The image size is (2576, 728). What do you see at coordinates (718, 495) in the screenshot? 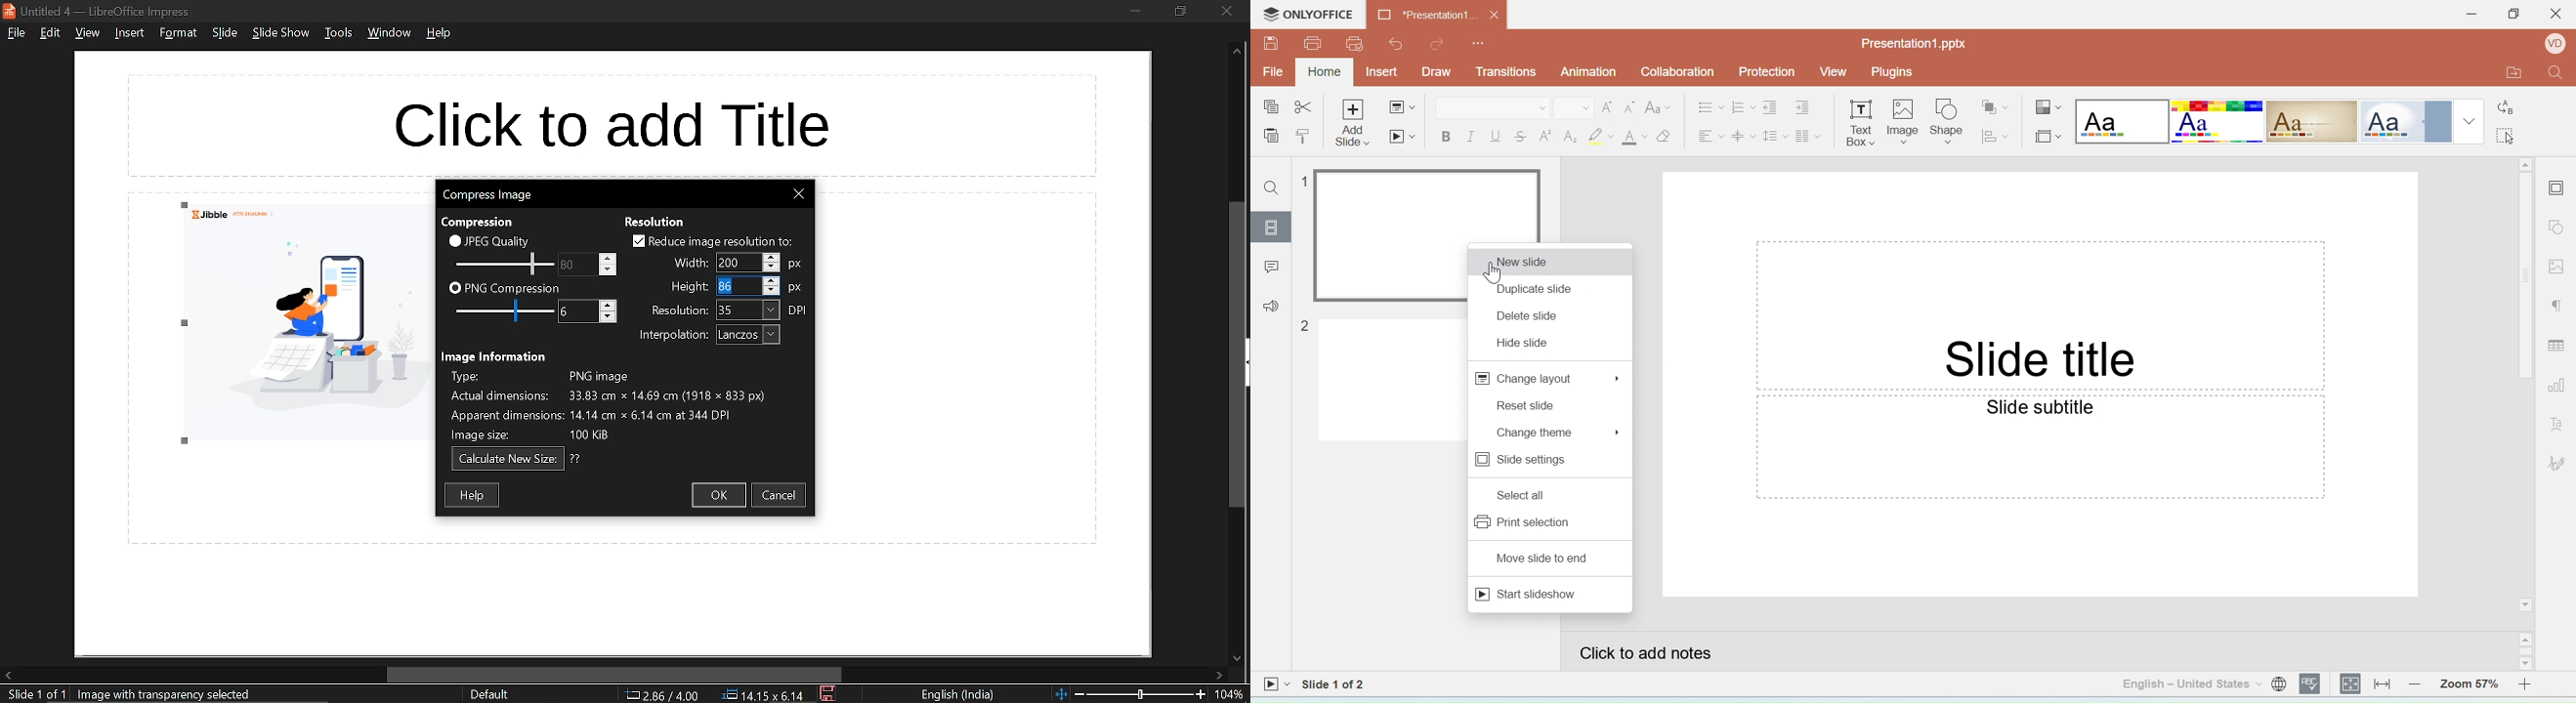
I see `ok` at bounding box center [718, 495].